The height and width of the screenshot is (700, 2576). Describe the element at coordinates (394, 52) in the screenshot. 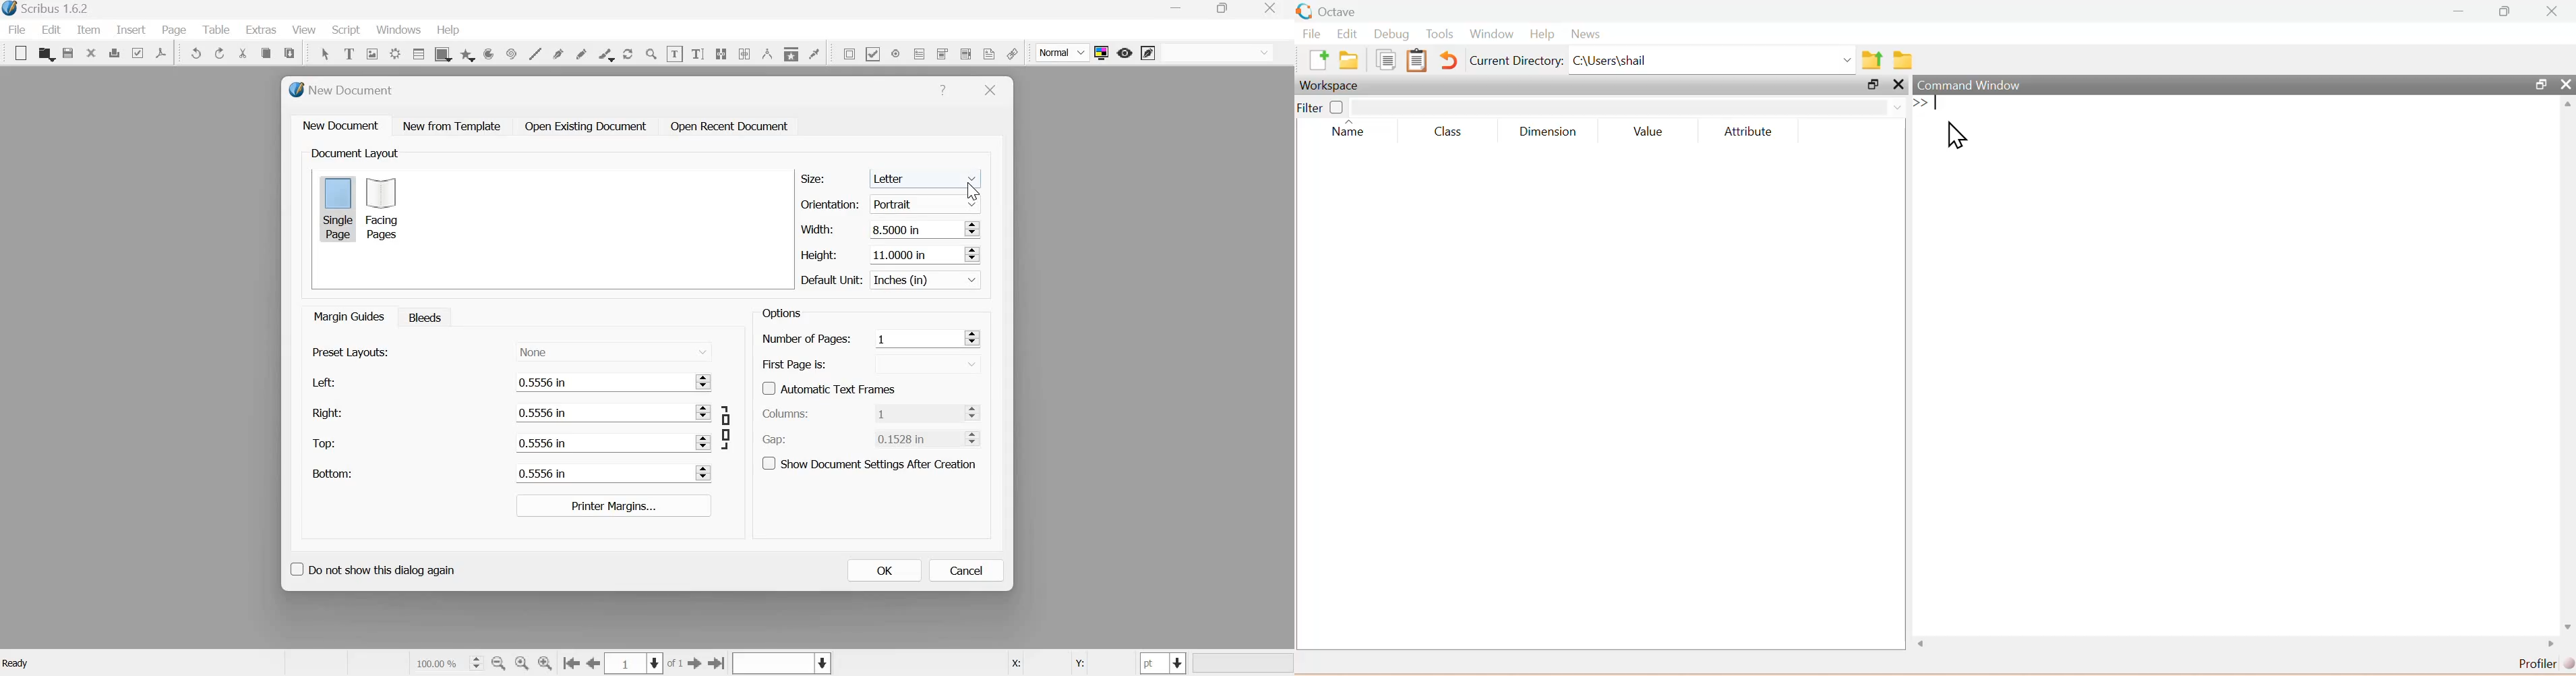

I see `render frame` at that location.